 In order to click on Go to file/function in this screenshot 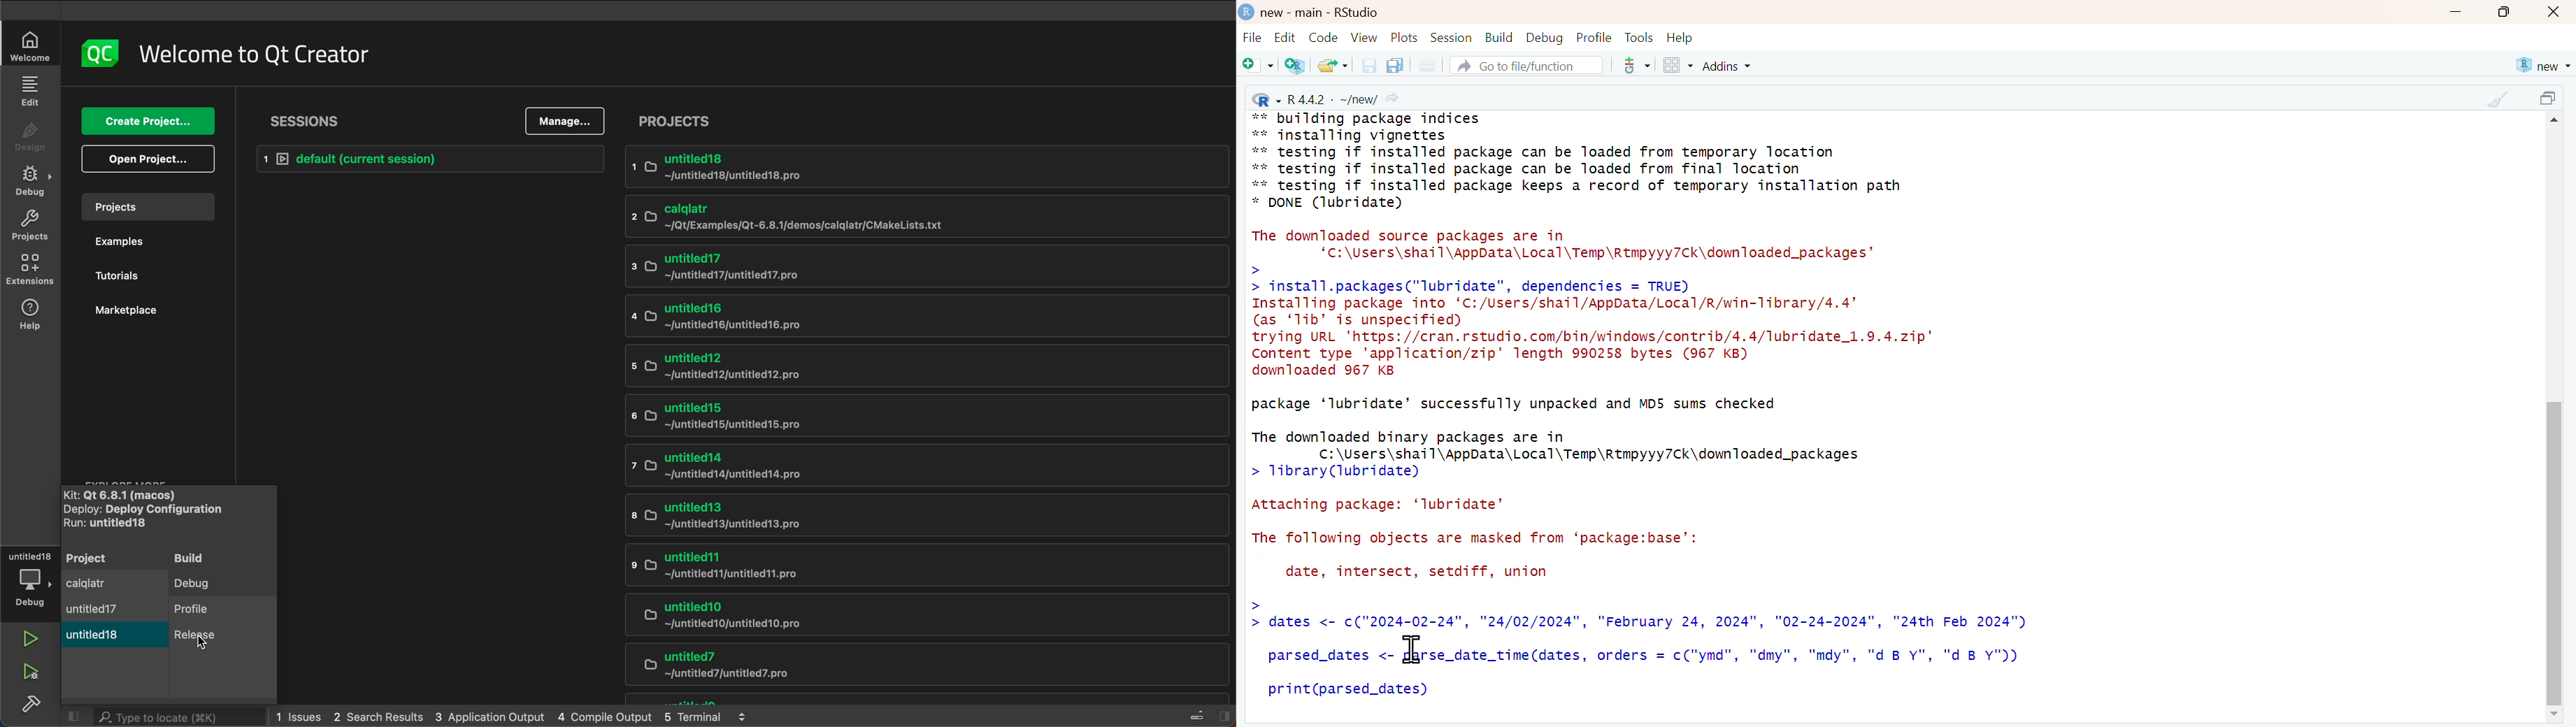, I will do `click(1525, 65)`.